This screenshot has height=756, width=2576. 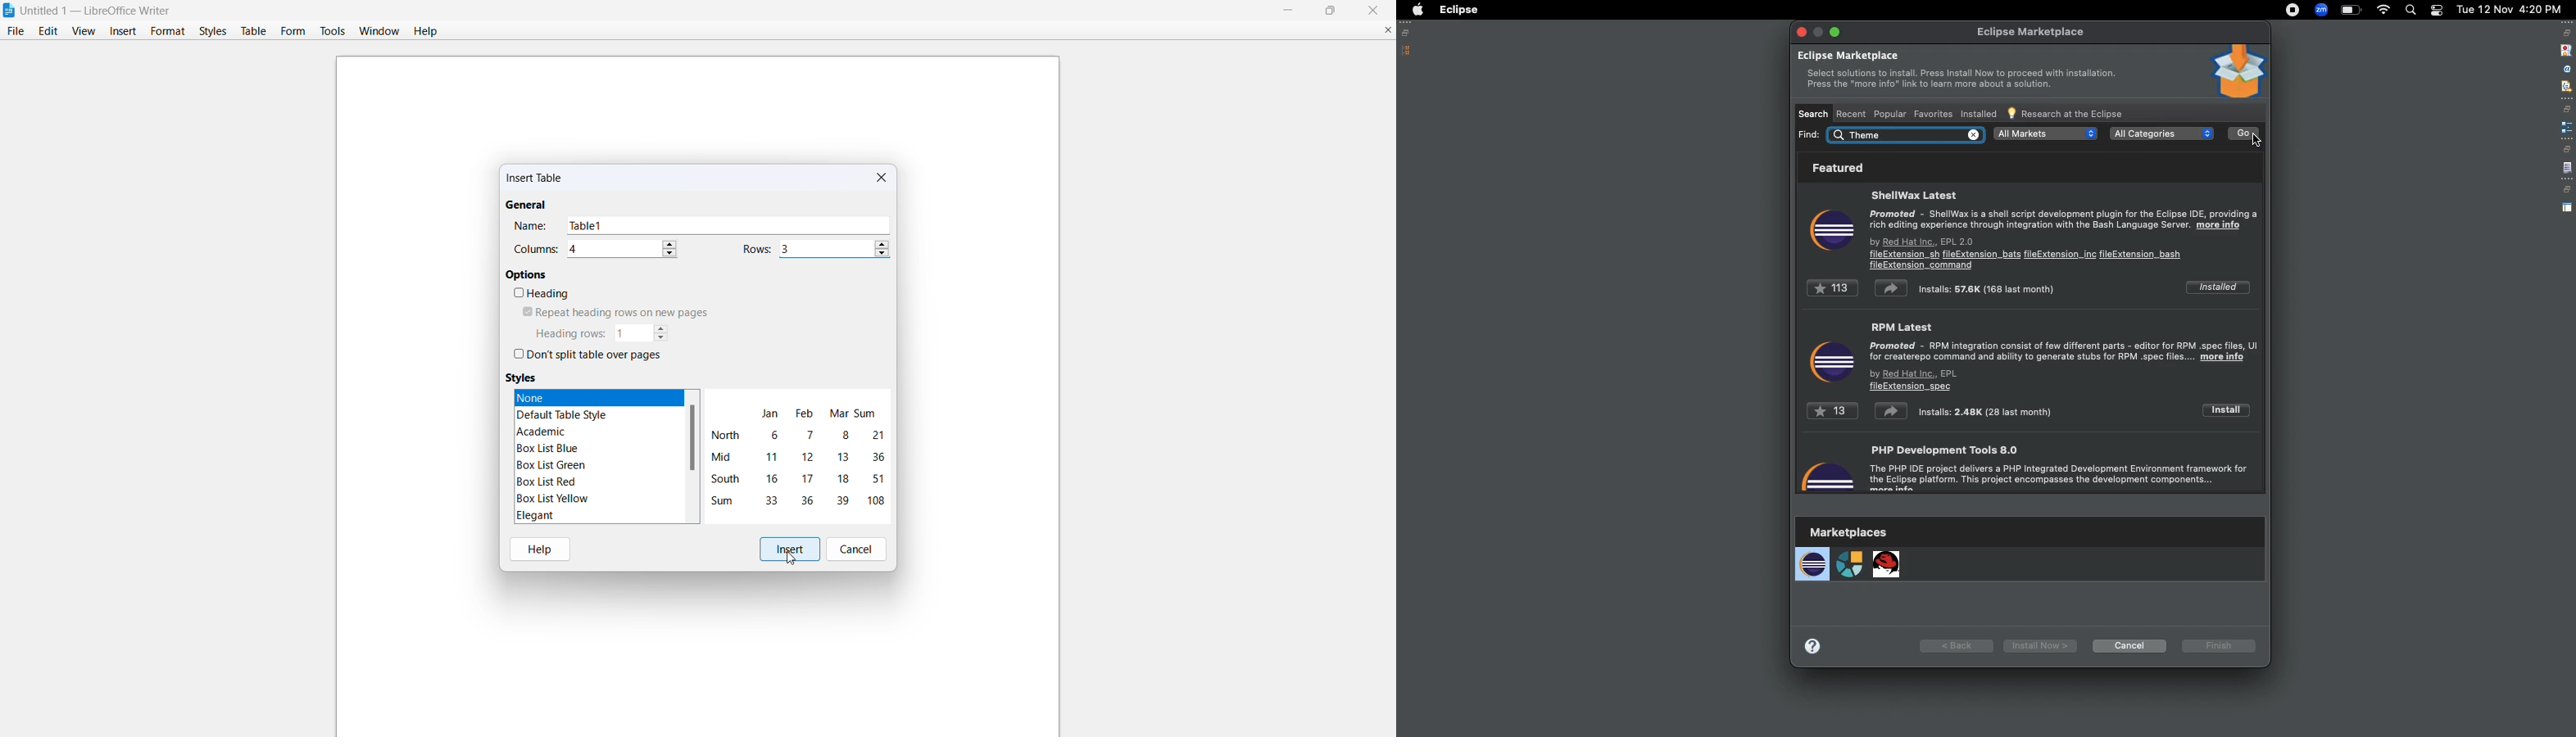 What do you see at coordinates (124, 31) in the screenshot?
I see `insert` at bounding box center [124, 31].